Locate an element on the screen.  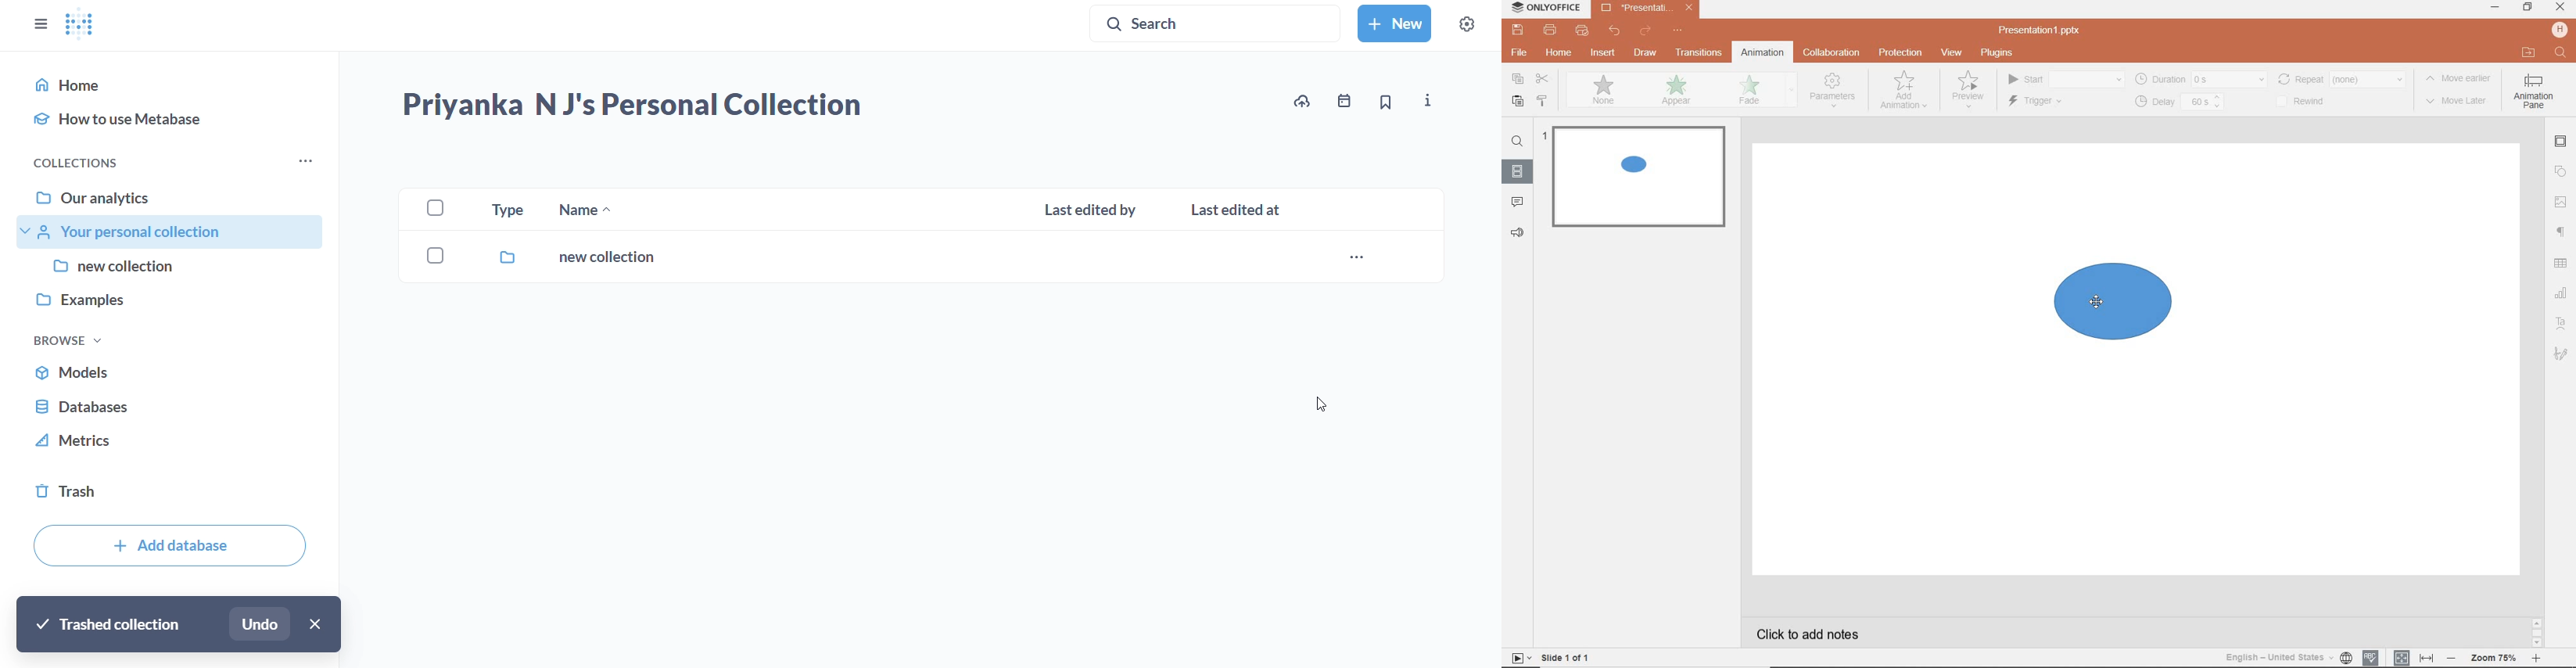
spell checking is located at coordinates (2370, 657).